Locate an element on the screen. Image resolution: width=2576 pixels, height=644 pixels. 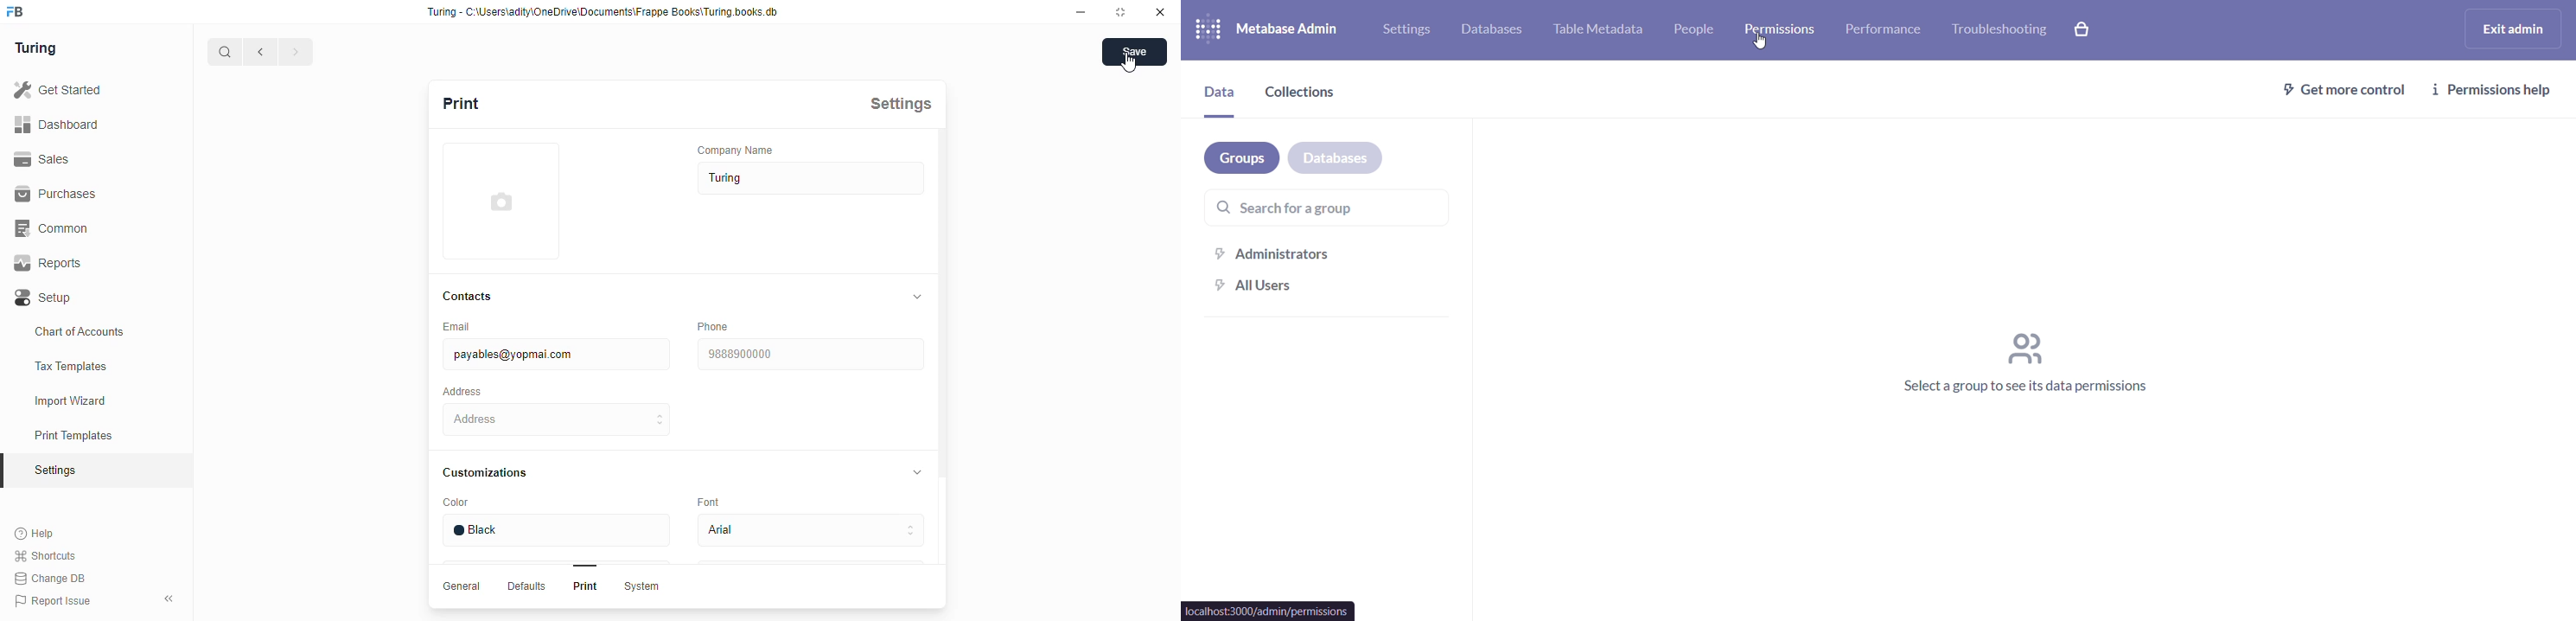
save is located at coordinates (1134, 51).